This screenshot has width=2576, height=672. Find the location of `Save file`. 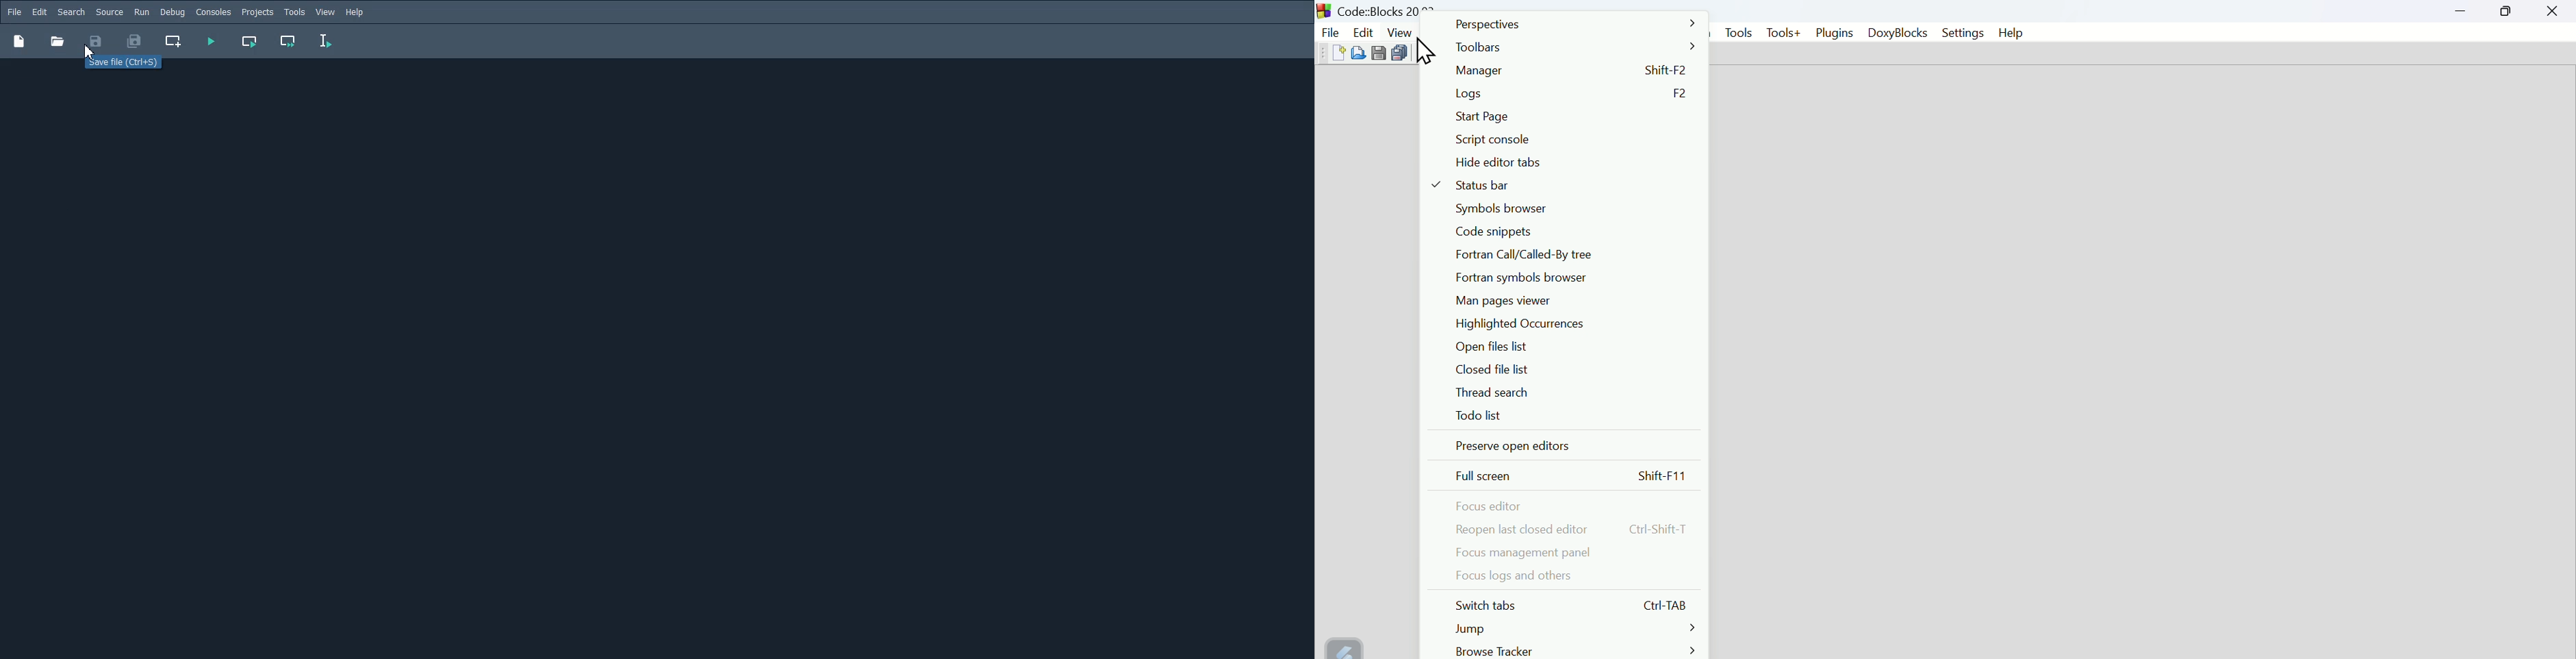

Save file is located at coordinates (1379, 52).